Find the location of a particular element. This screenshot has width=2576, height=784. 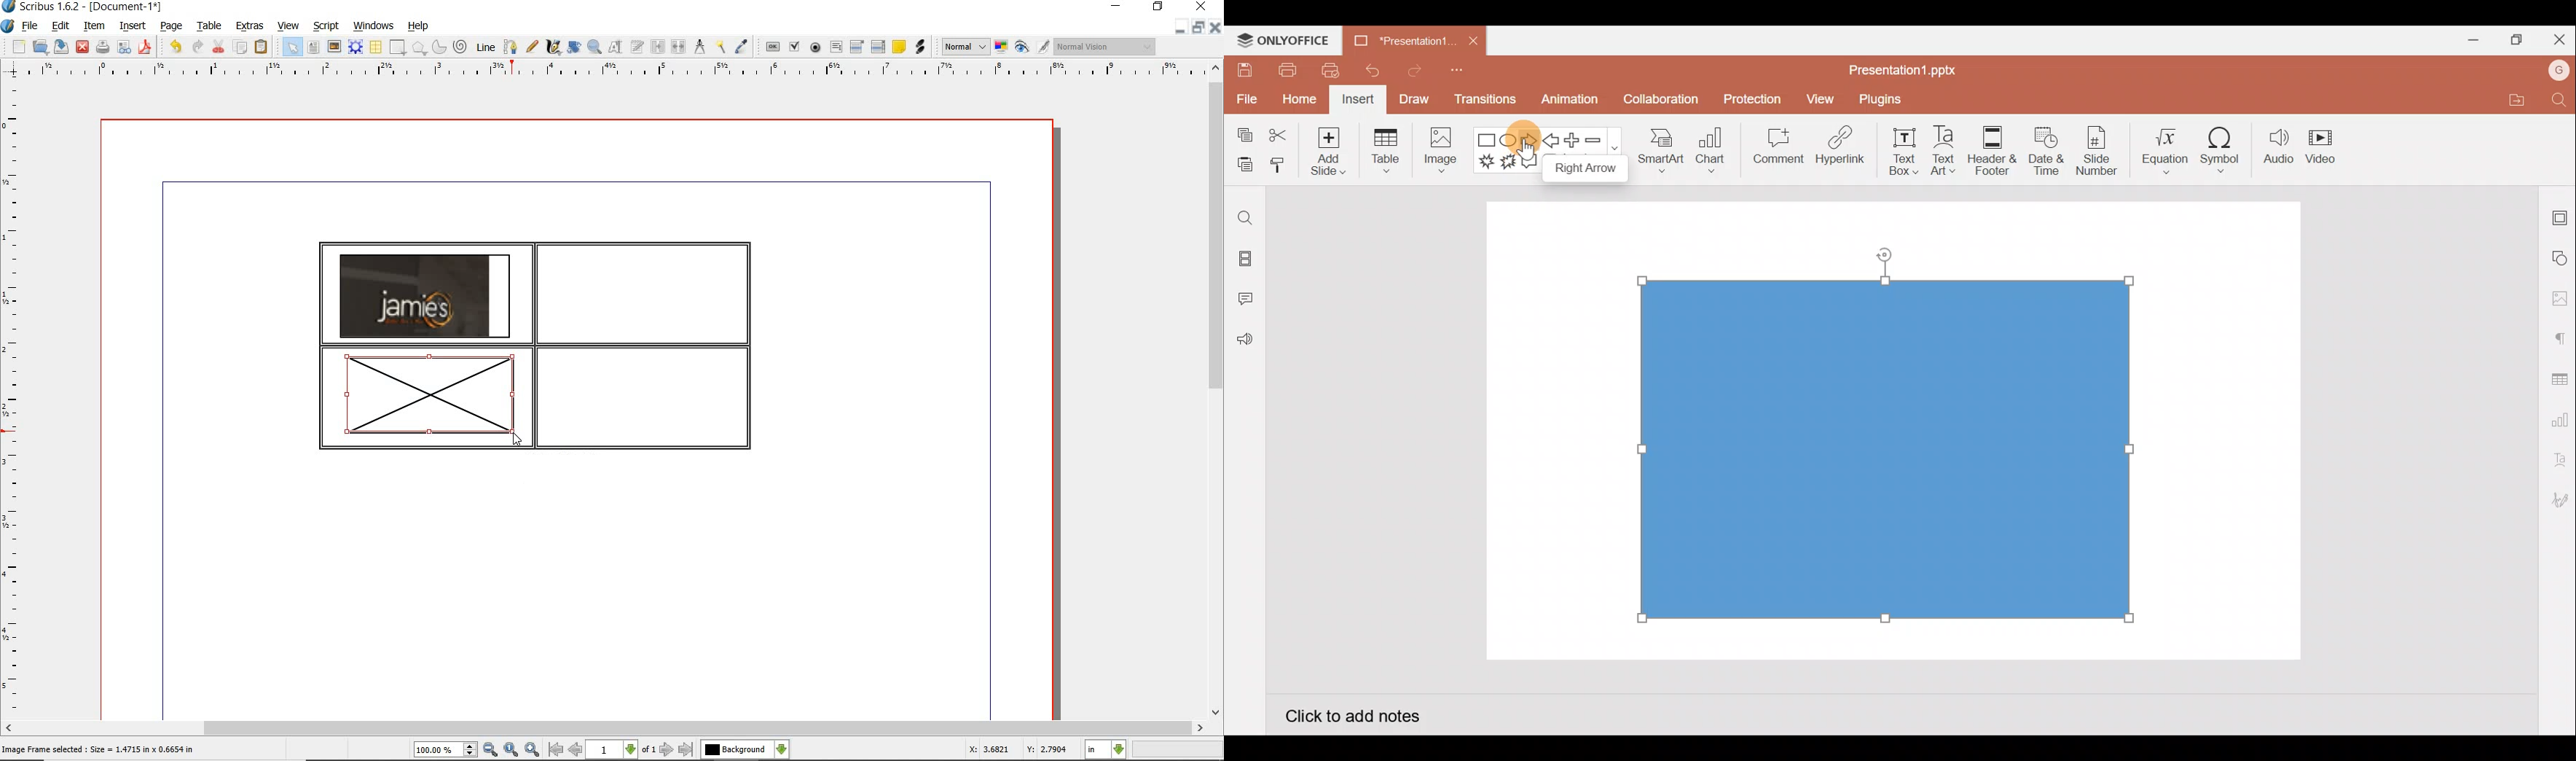

Paste is located at coordinates (1241, 166).